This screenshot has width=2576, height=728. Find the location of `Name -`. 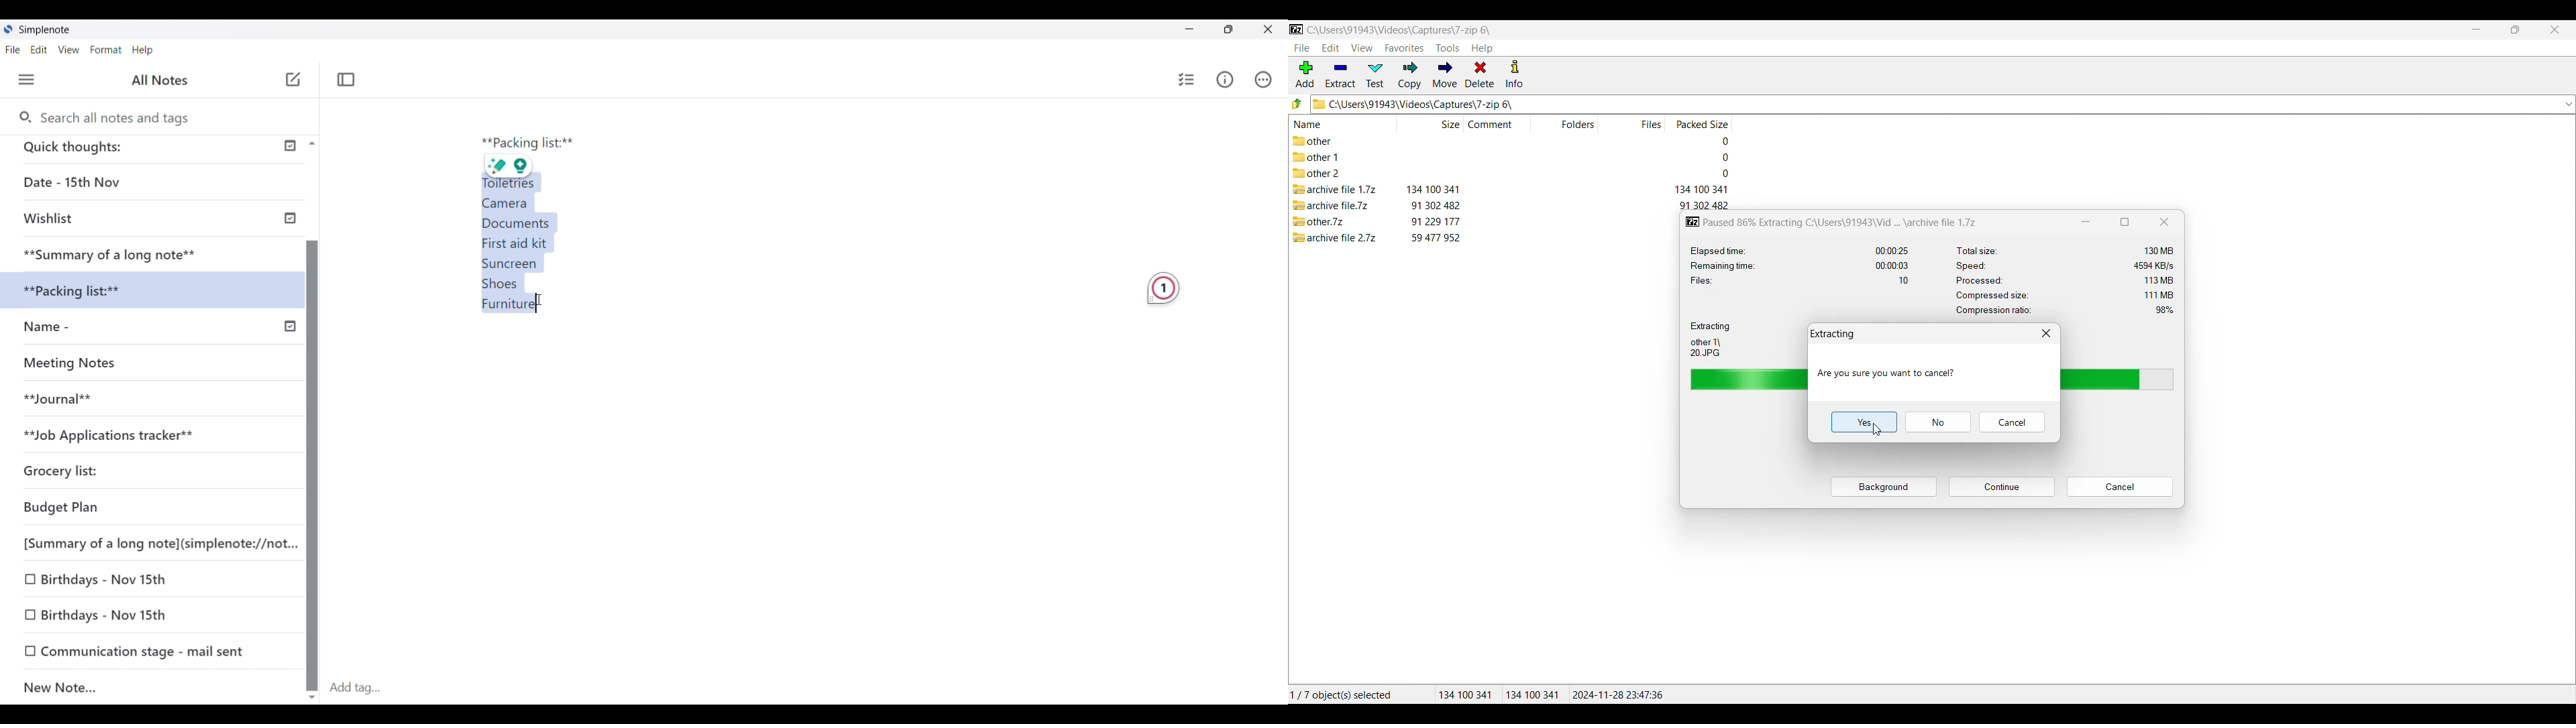

Name - is located at coordinates (75, 328).